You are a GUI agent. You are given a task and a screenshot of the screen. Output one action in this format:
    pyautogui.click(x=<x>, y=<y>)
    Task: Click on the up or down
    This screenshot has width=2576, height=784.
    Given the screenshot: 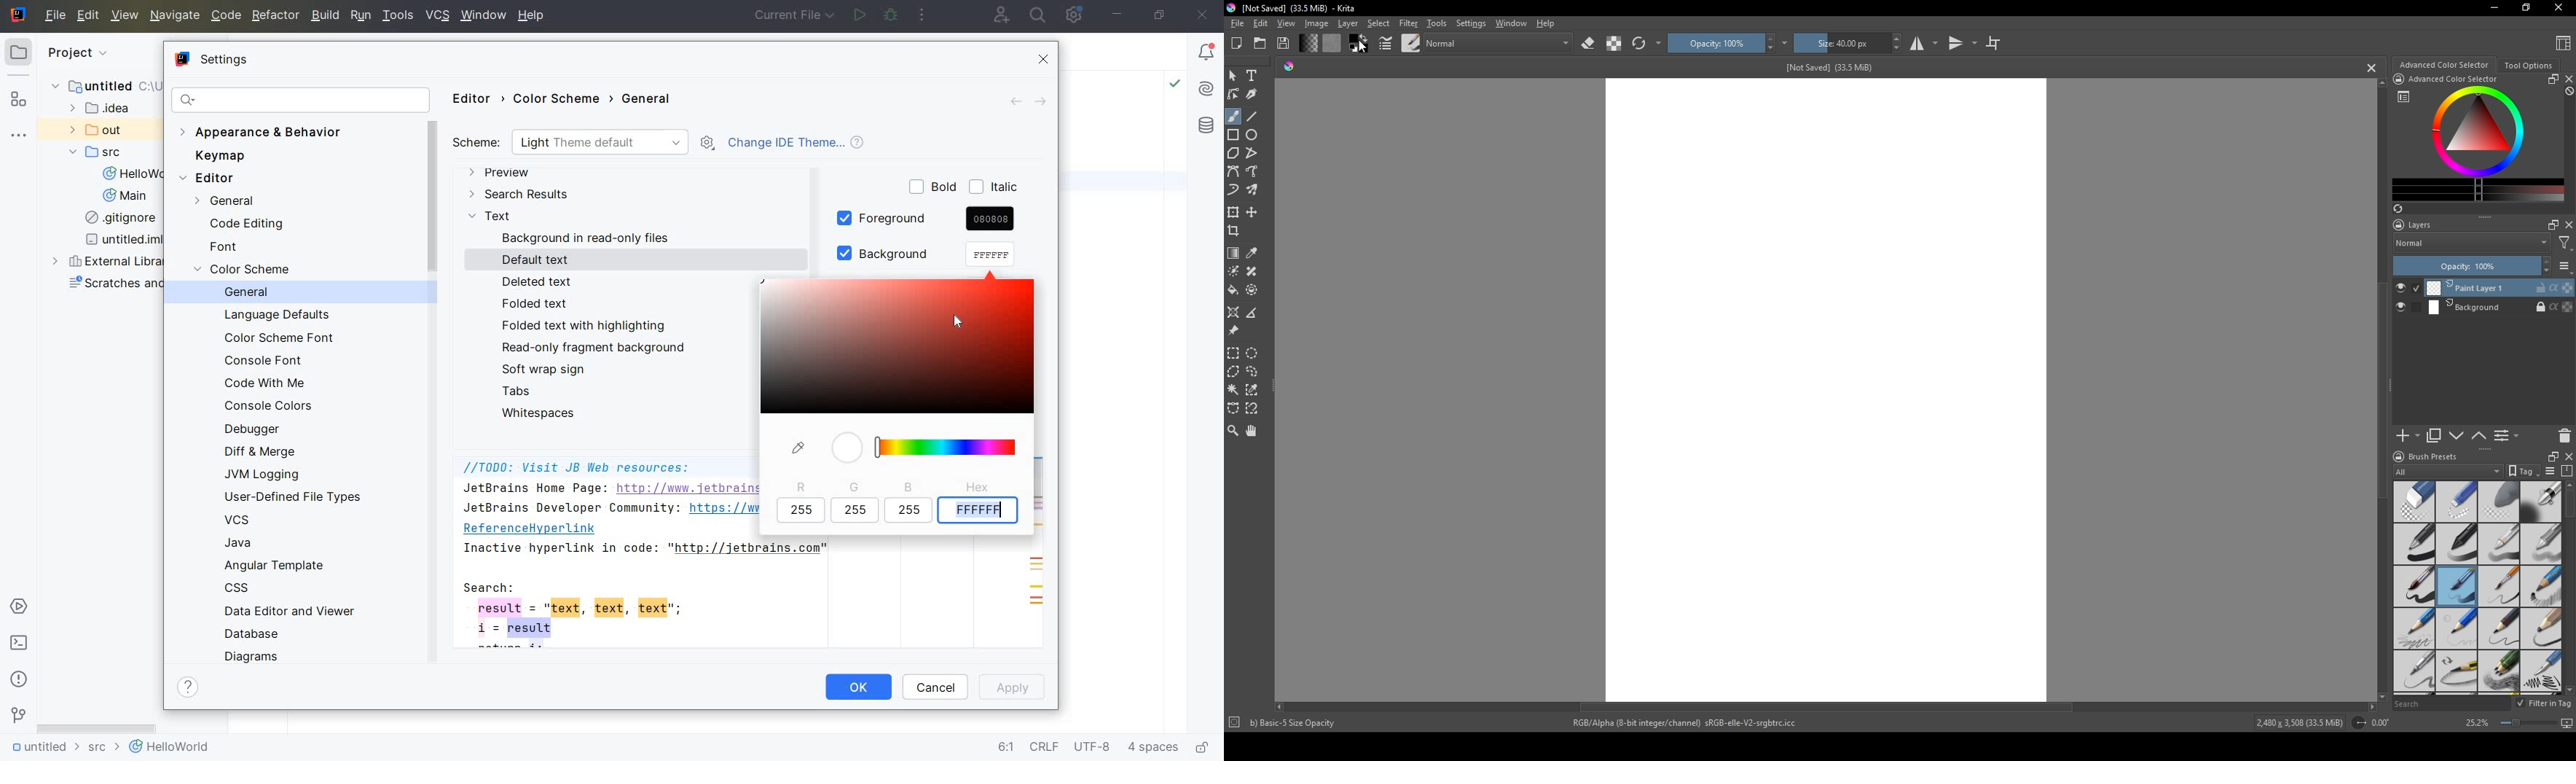 What is the action you would take?
    pyautogui.click(x=2480, y=435)
    